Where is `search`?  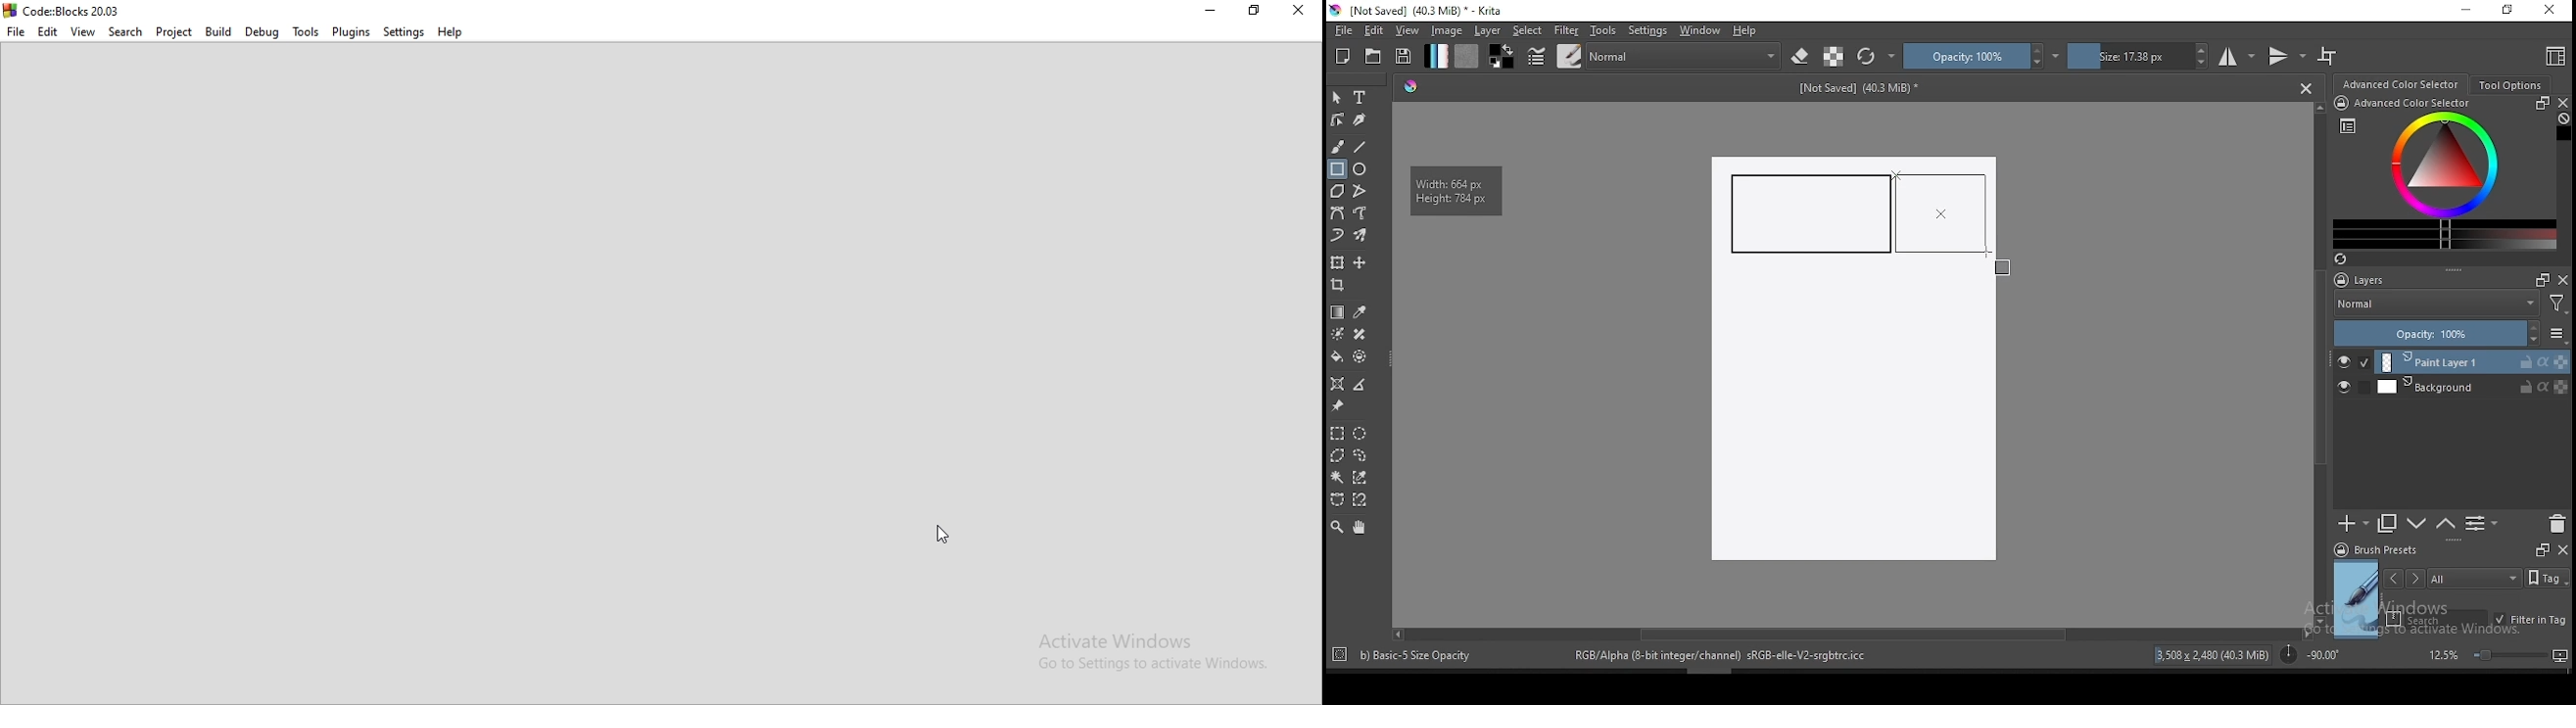
search is located at coordinates (2437, 619).